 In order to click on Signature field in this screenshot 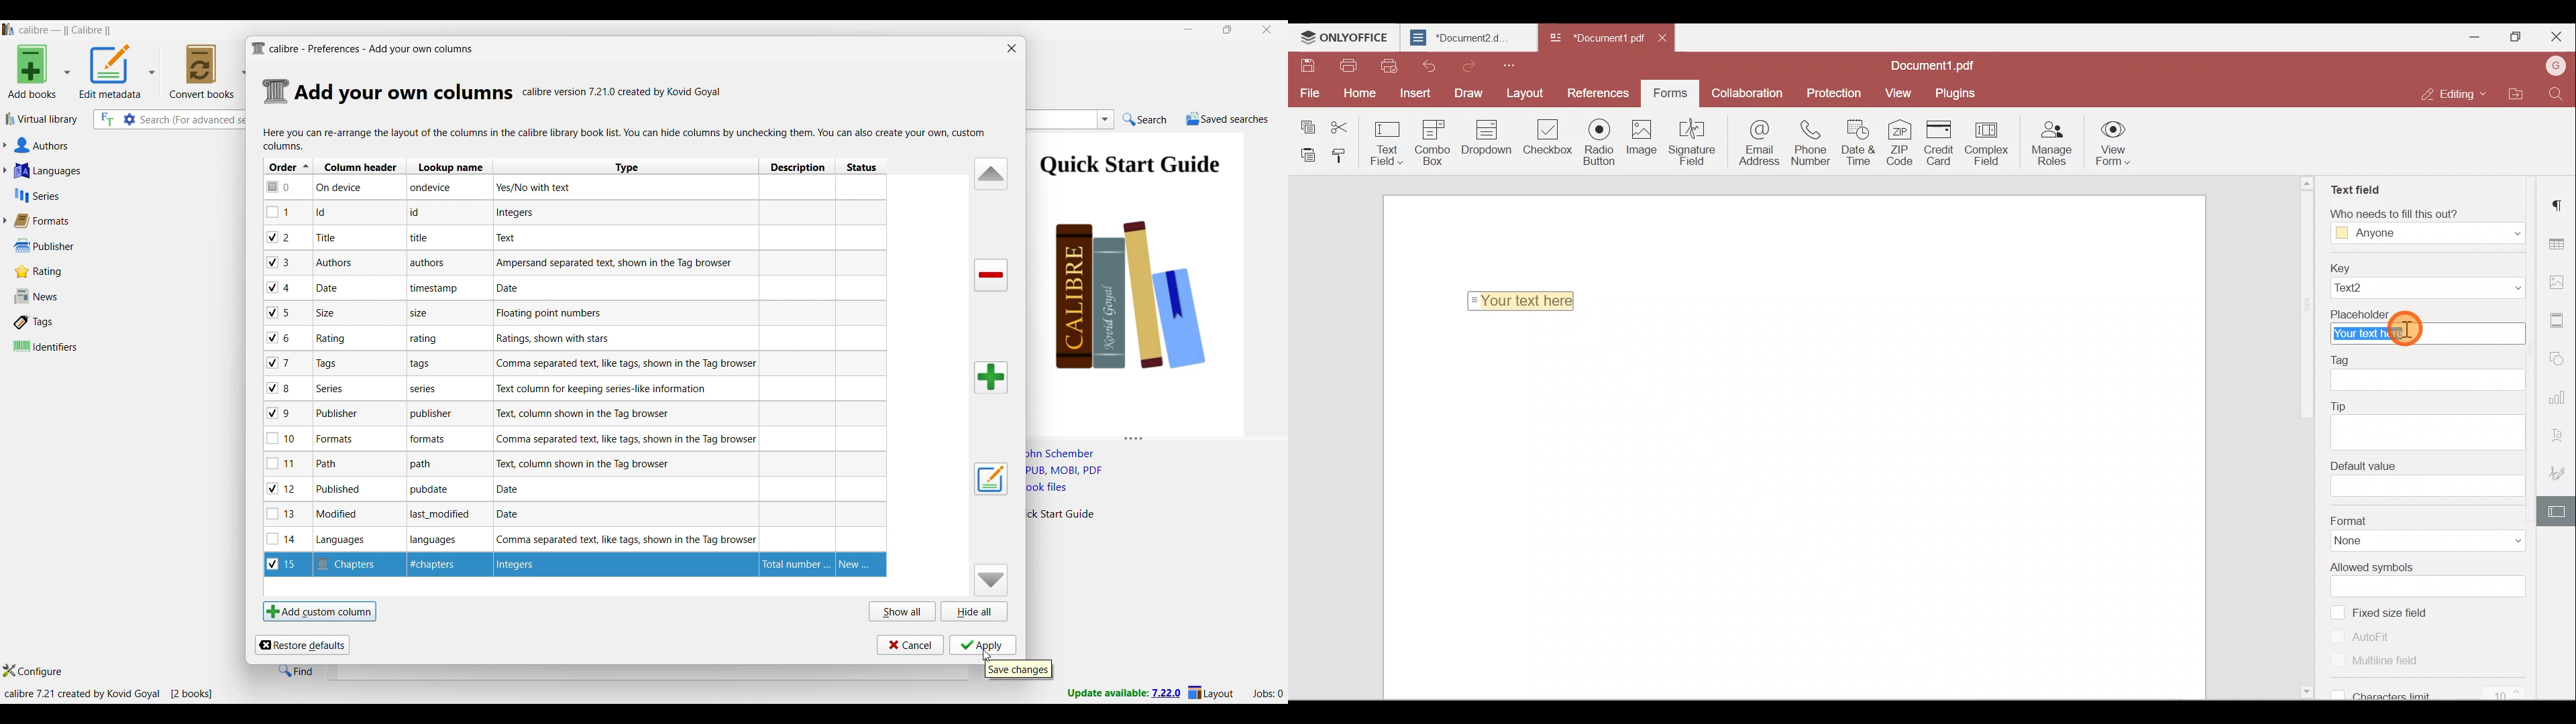, I will do `click(1695, 143)`.